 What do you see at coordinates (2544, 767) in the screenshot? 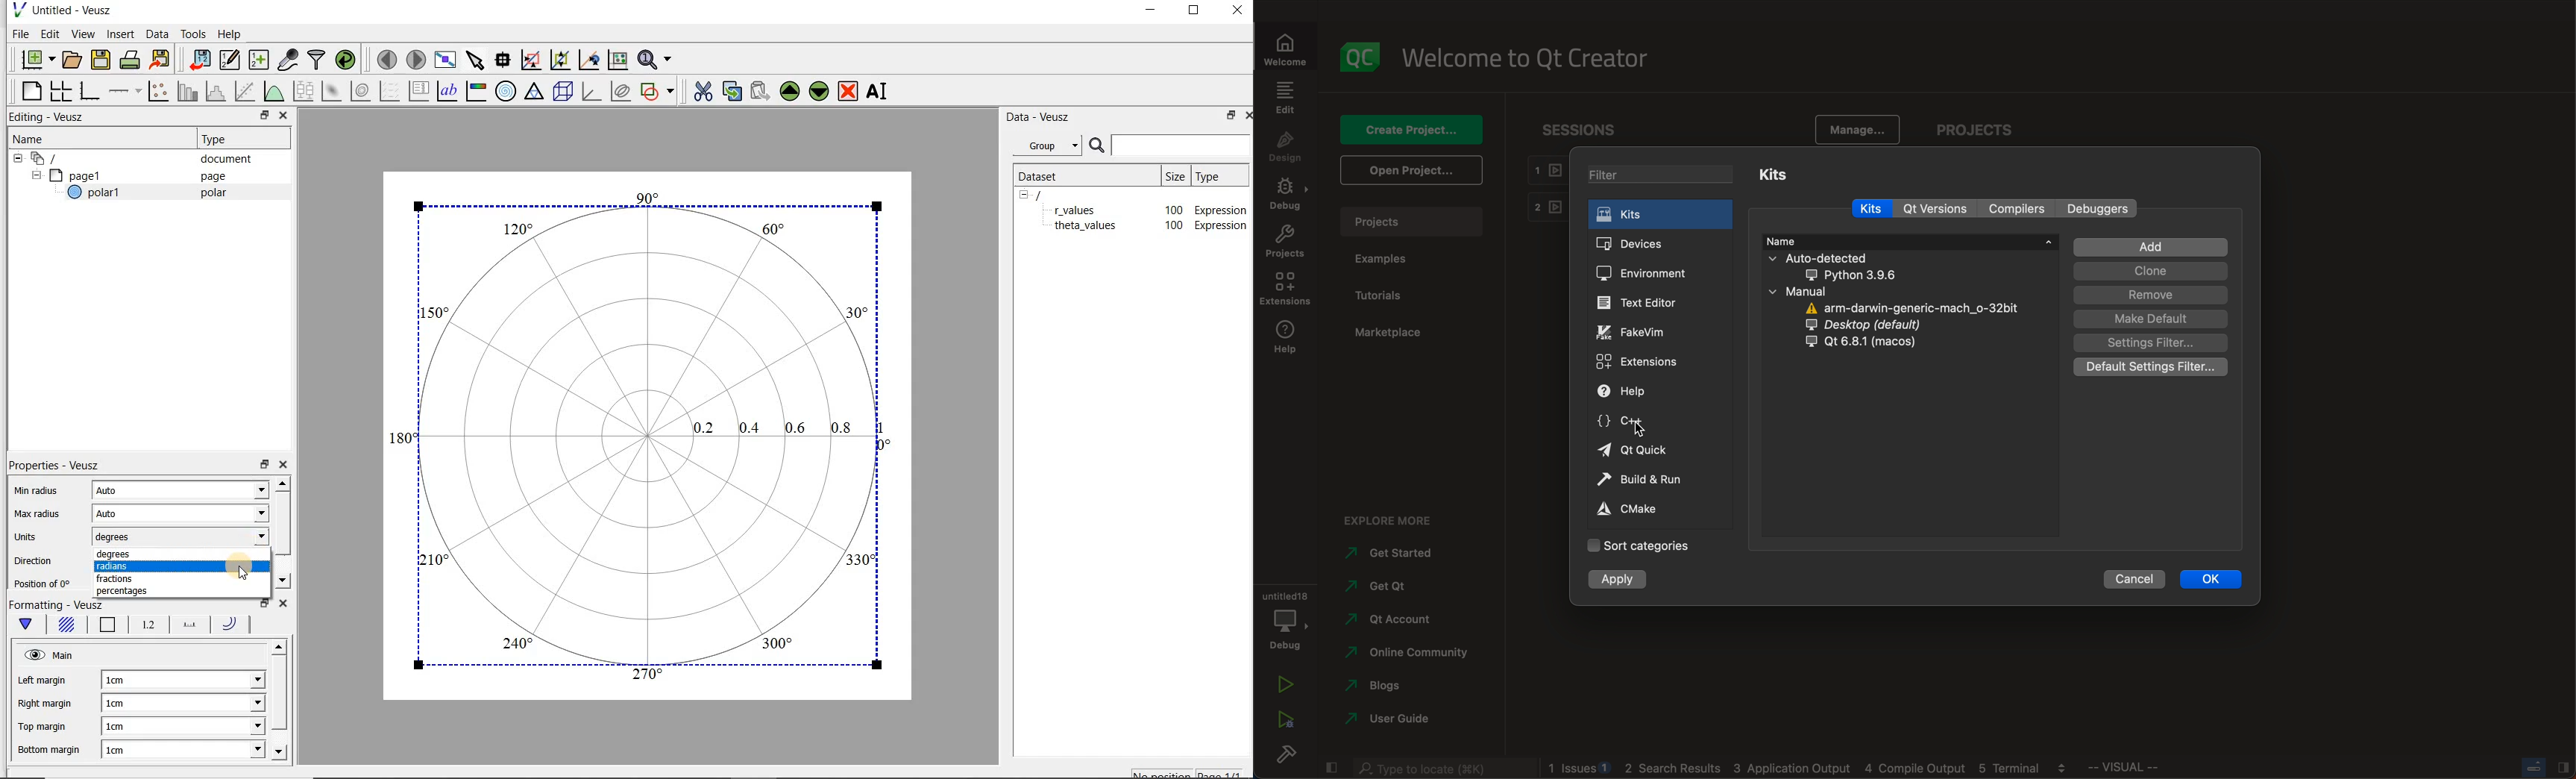
I see `close slide bar` at bounding box center [2544, 767].